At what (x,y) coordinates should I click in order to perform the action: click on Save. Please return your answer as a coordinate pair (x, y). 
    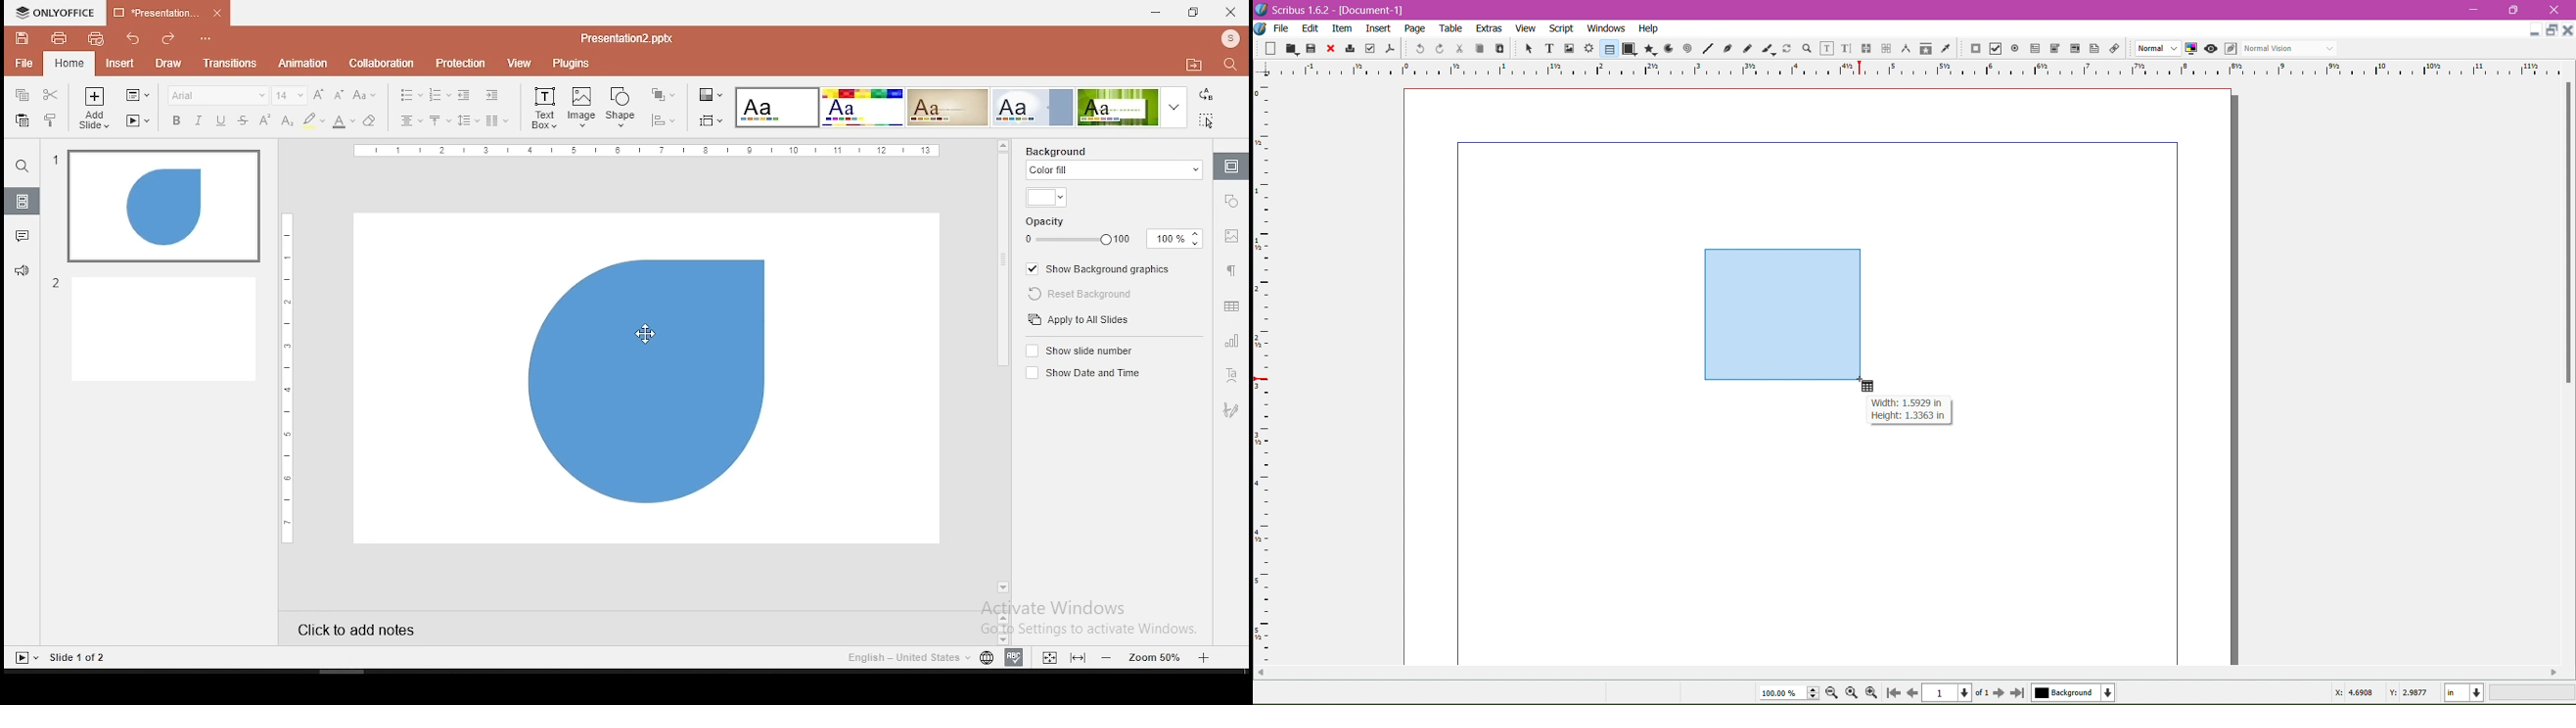
    Looking at the image, I should click on (1311, 48).